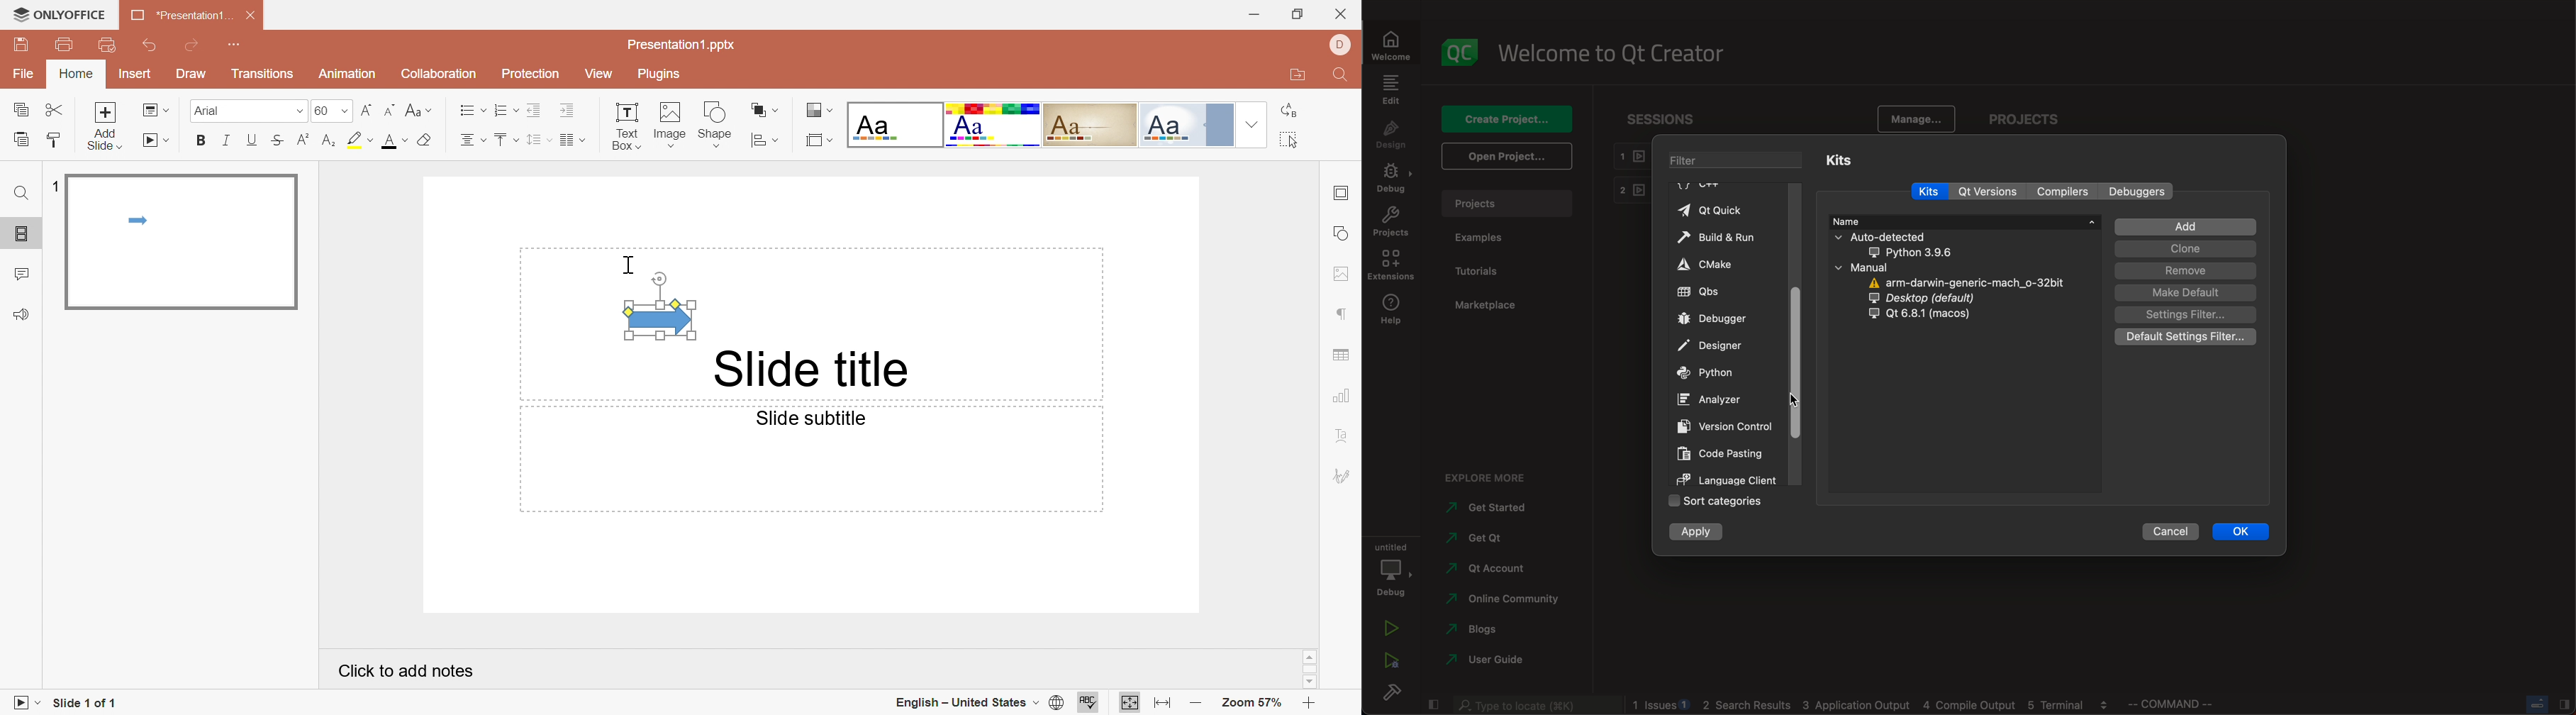 The height and width of the screenshot is (728, 2576). What do you see at coordinates (254, 16) in the screenshot?
I see `Close` at bounding box center [254, 16].